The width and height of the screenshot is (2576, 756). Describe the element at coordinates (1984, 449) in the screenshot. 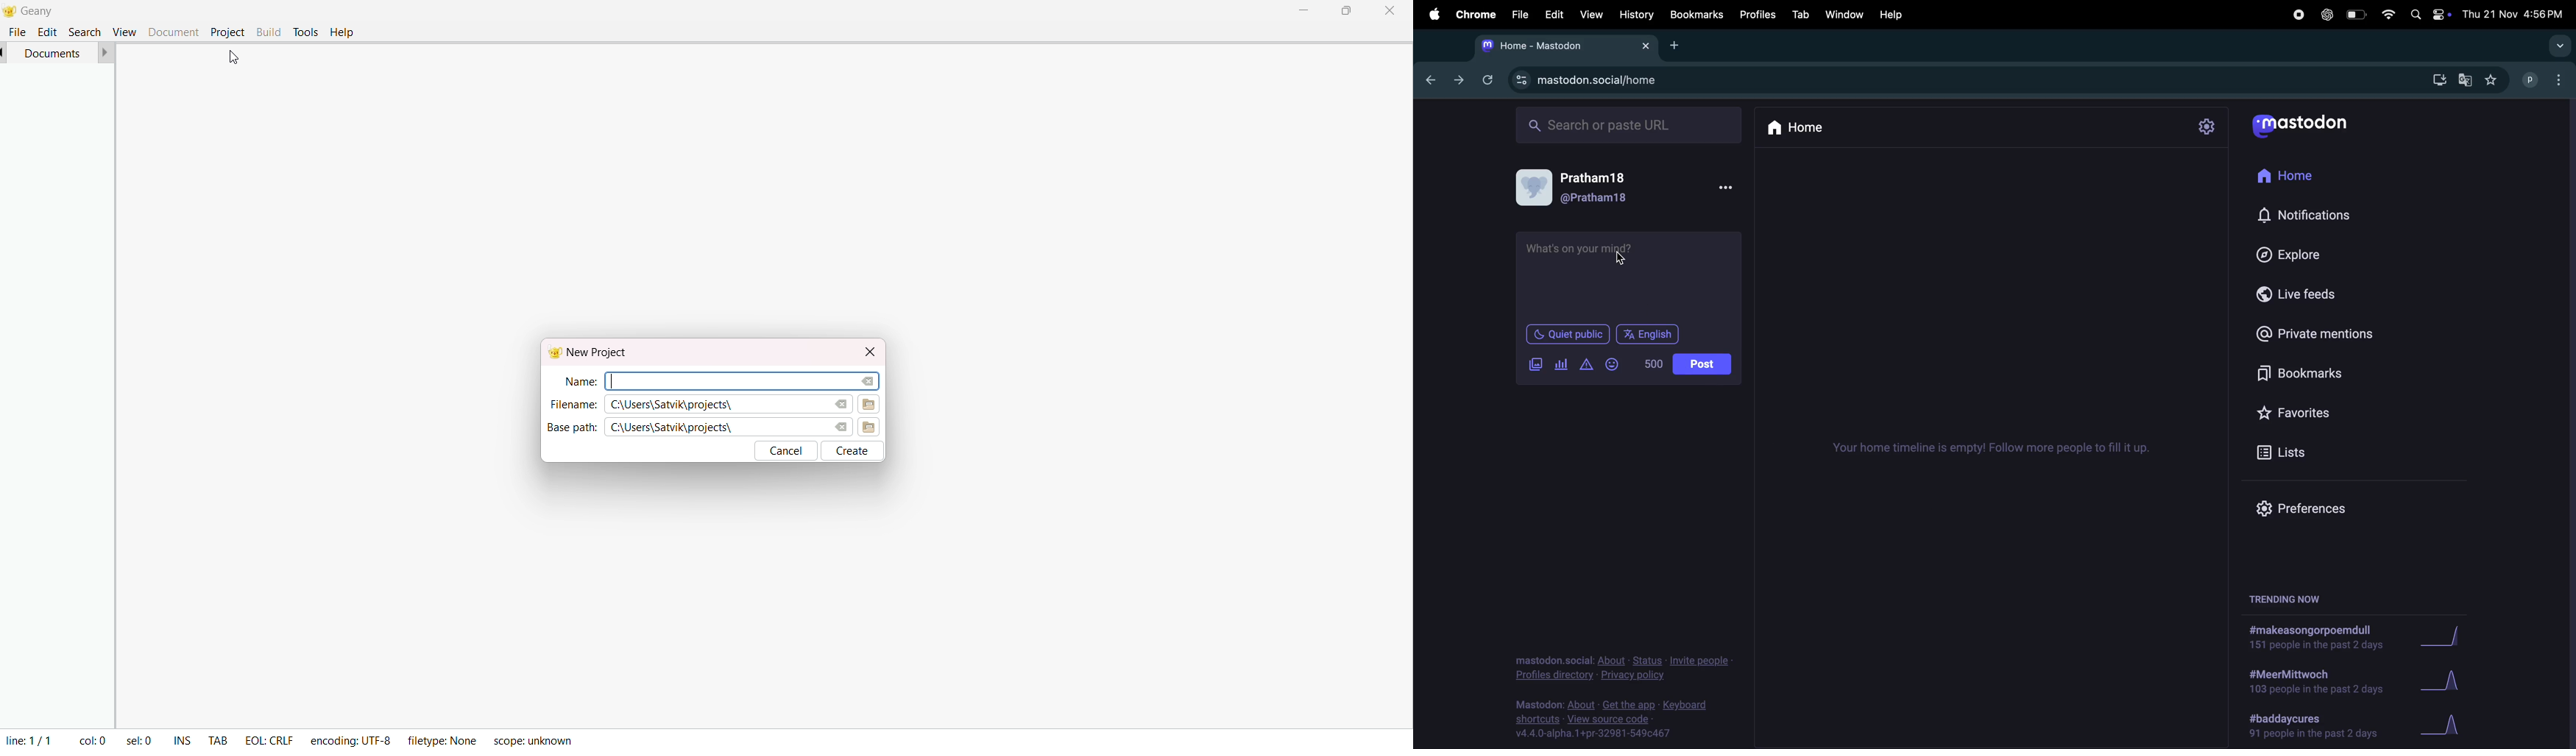

I see `timelines` at that location.